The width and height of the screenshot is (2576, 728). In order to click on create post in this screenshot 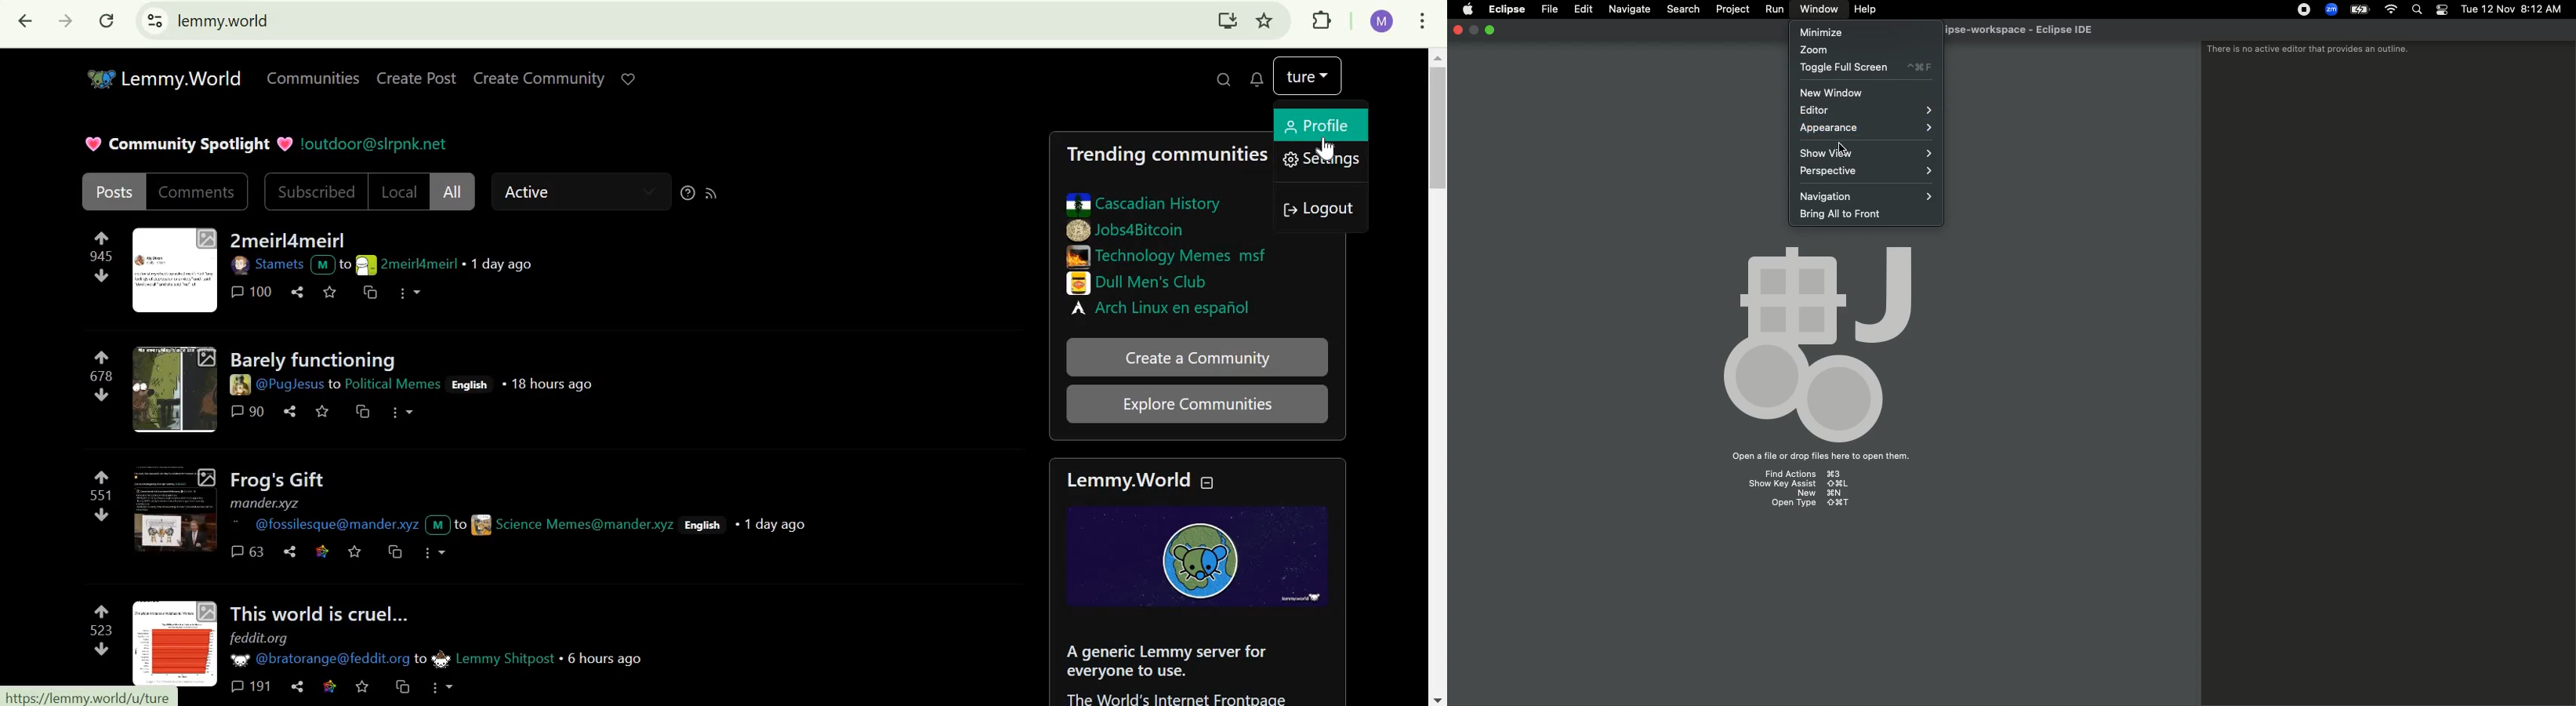, I will do `click(419, 78)`.